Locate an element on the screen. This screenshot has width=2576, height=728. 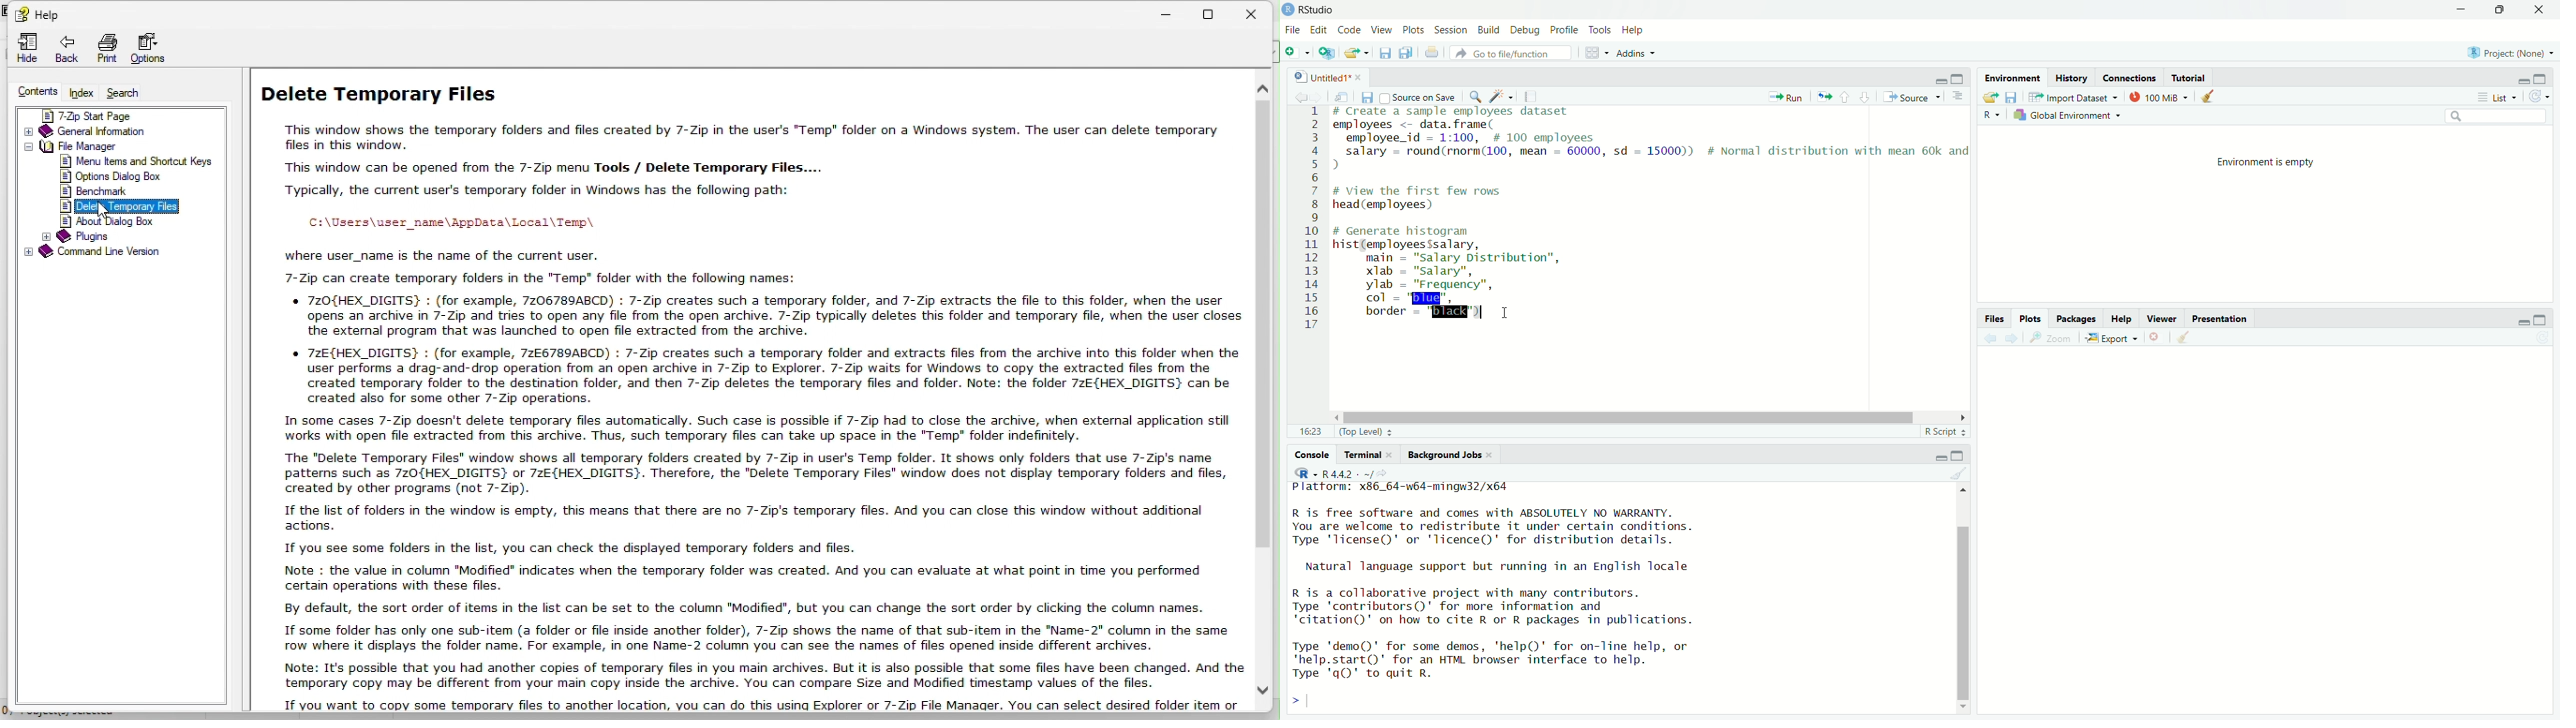
Maximise  is located at coordinates (1957, 455).